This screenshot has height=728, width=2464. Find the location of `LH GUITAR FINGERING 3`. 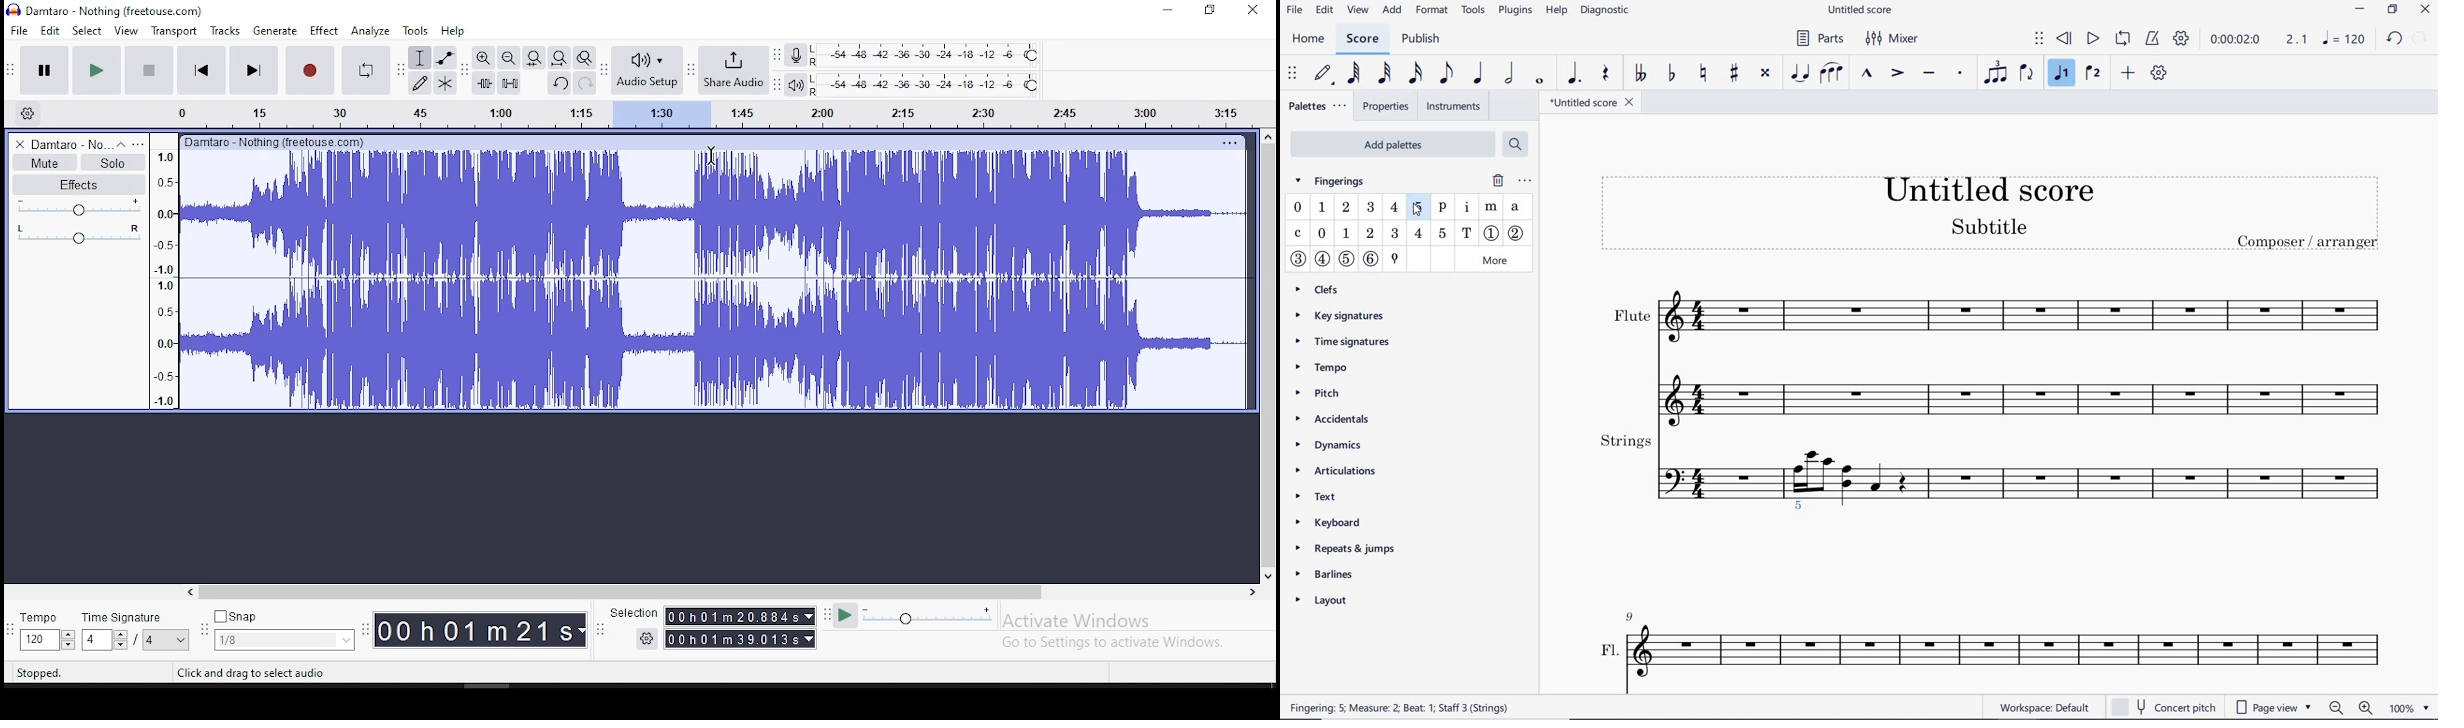

LH GUITAR FINGERING 3 is located at coordinates (1395, 234).